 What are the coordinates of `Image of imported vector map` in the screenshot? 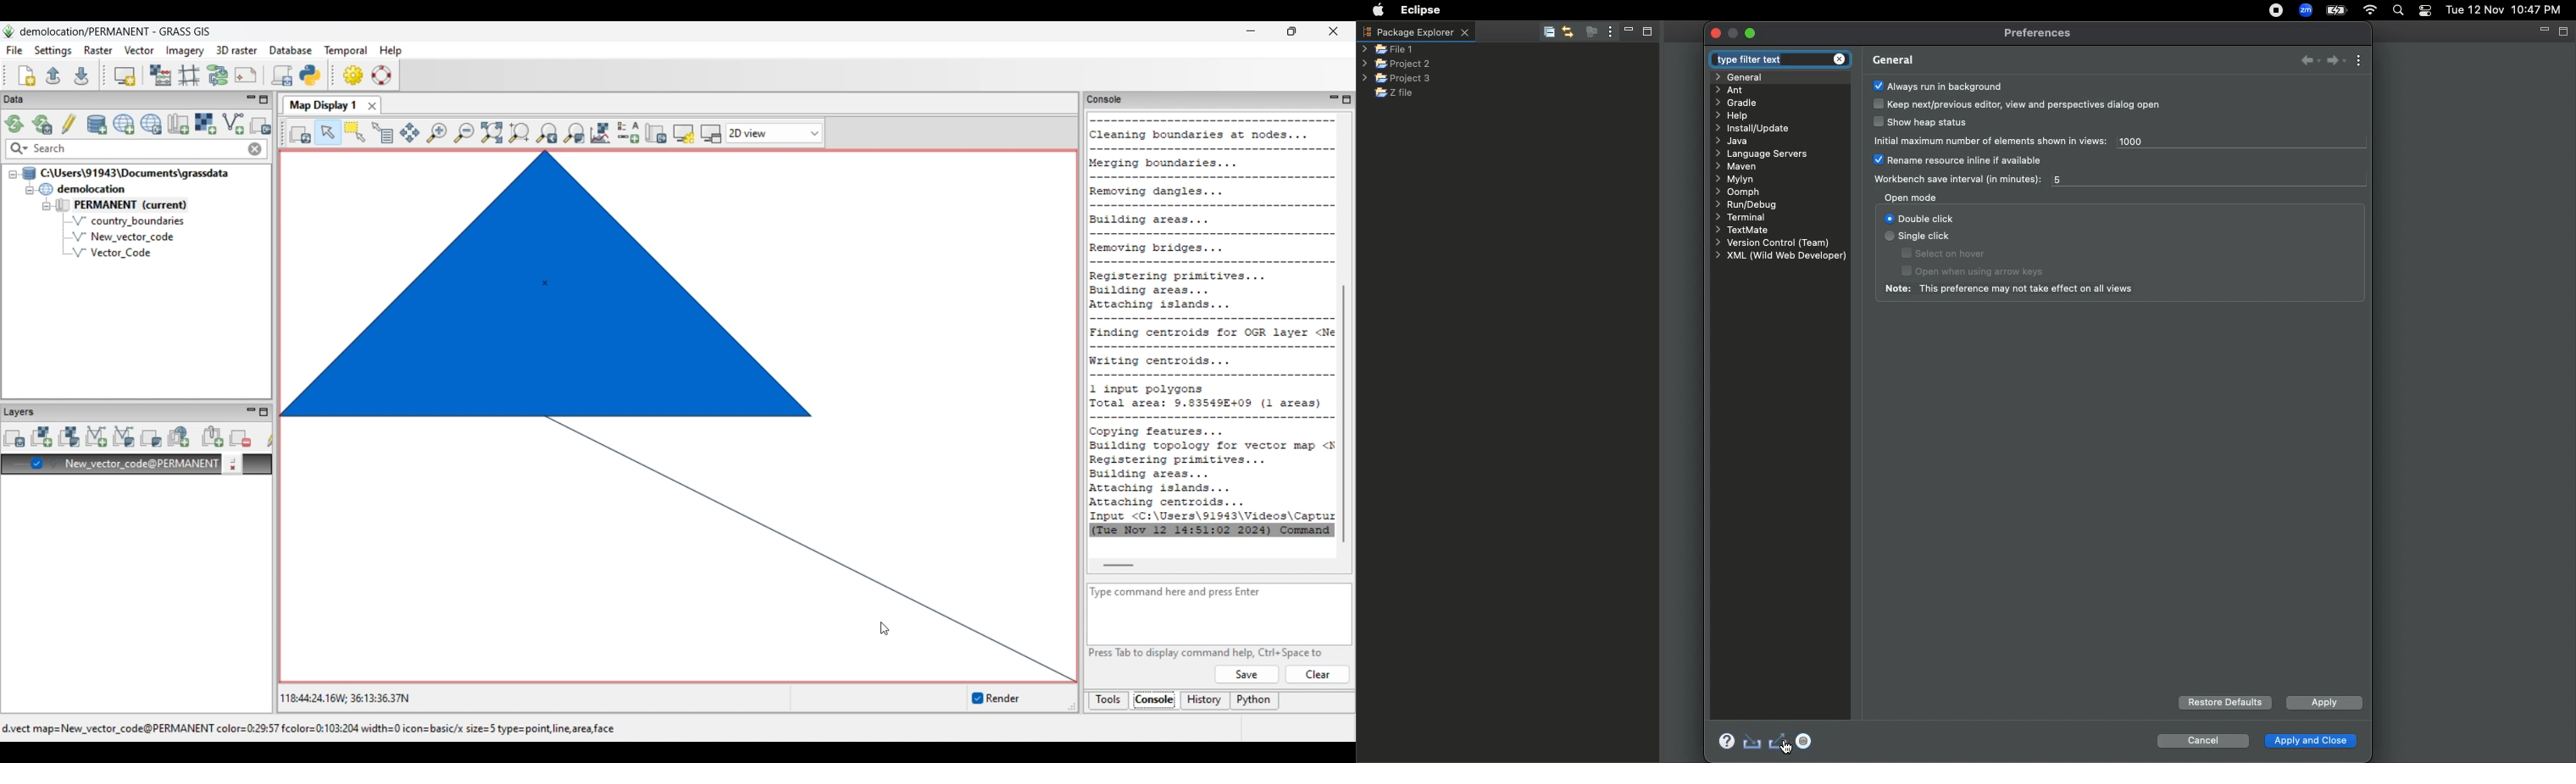 It's located at (678, 418).